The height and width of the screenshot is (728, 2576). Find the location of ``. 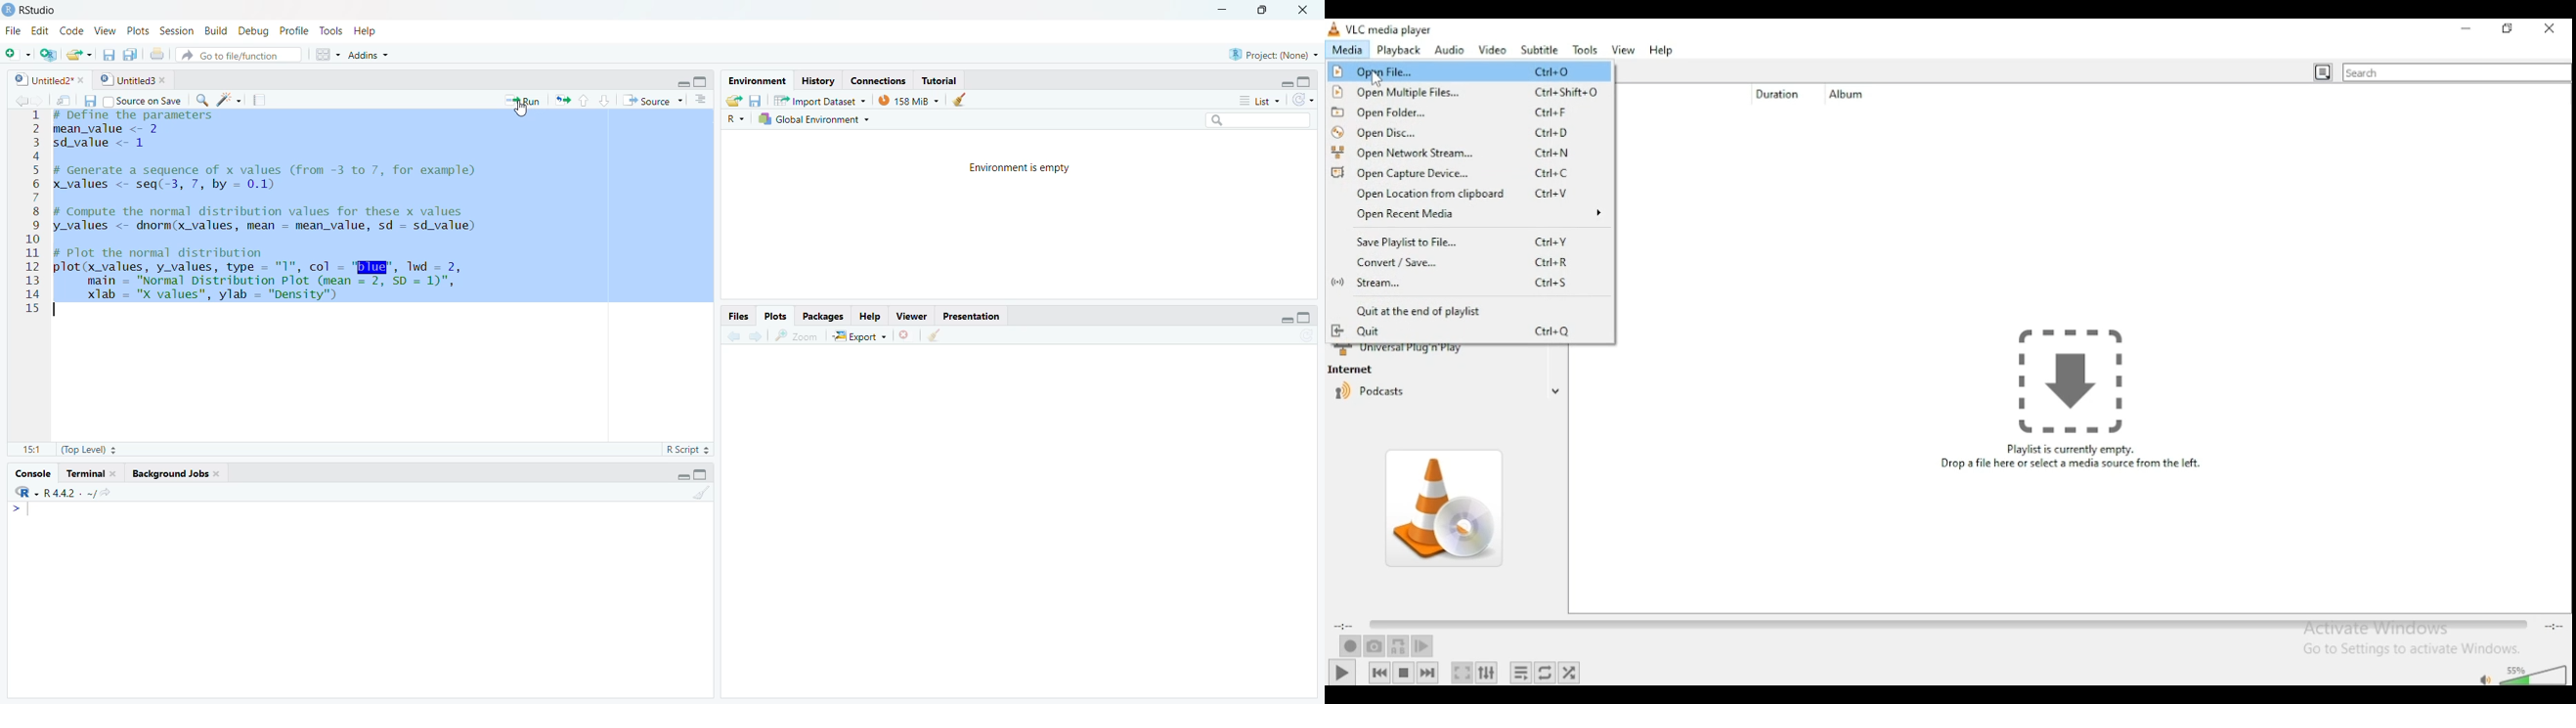

 is located at coordinates (591, 99).